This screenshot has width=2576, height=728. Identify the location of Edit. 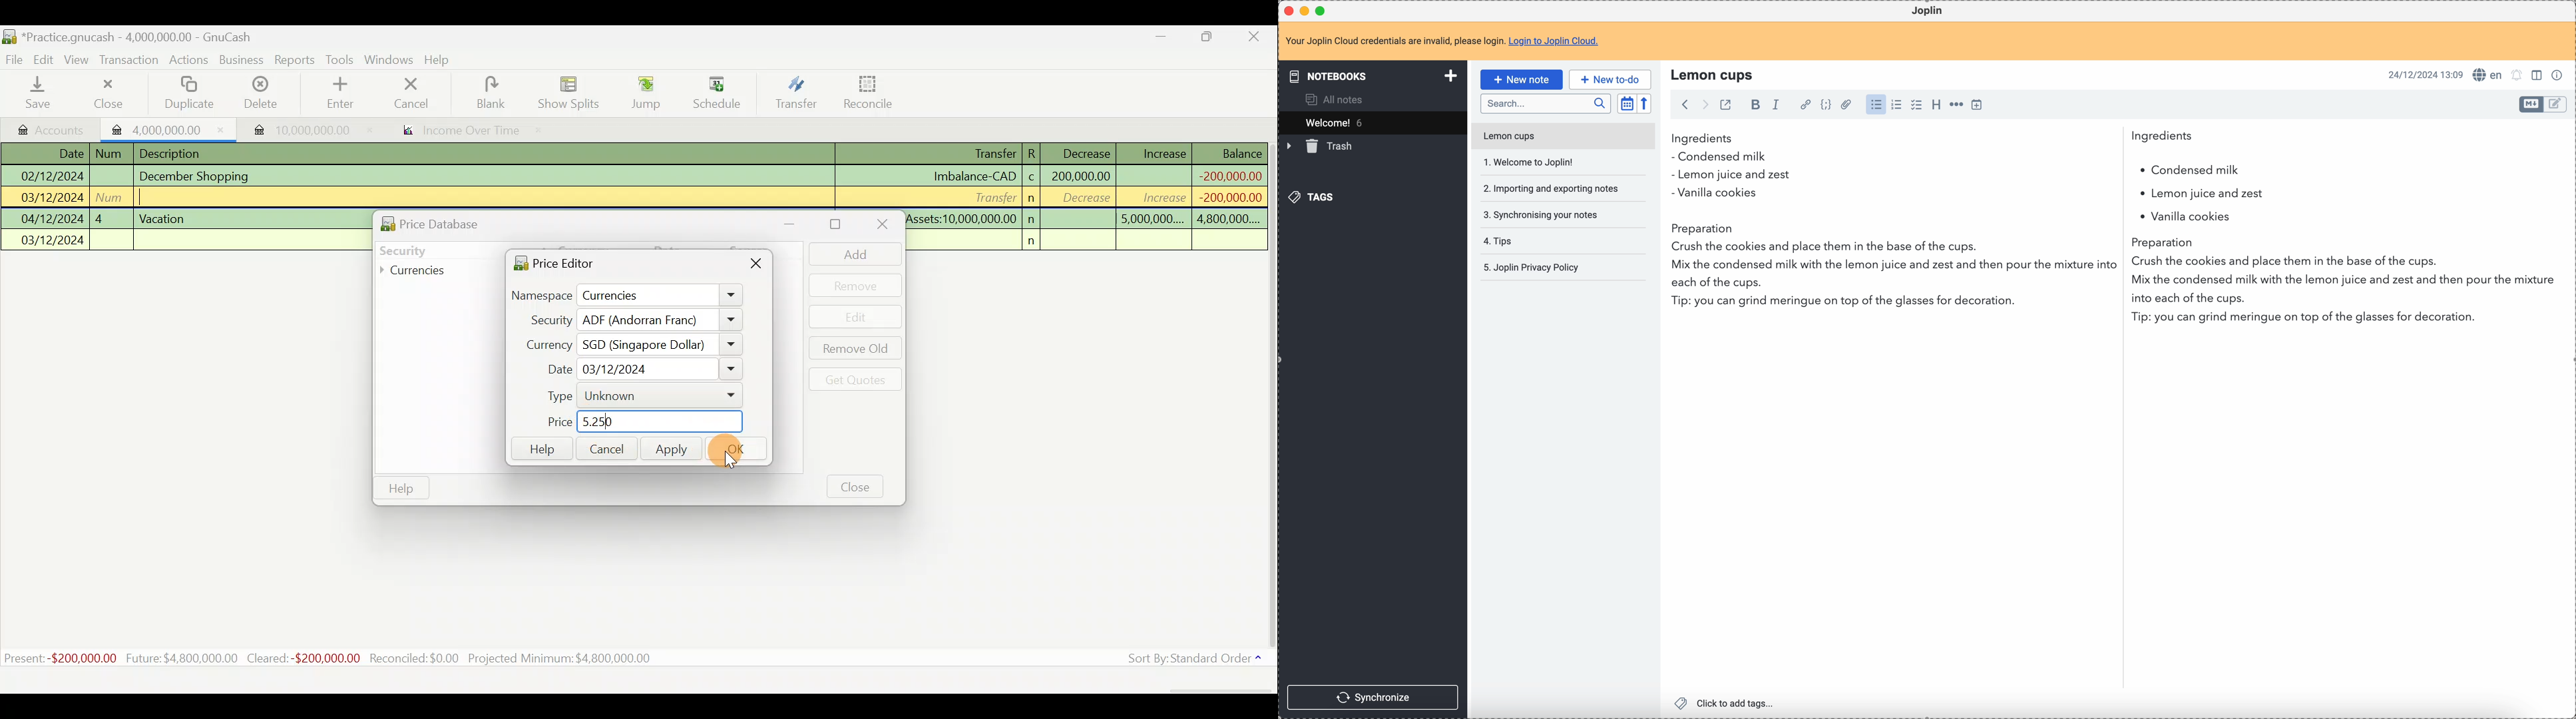
(857, 317).